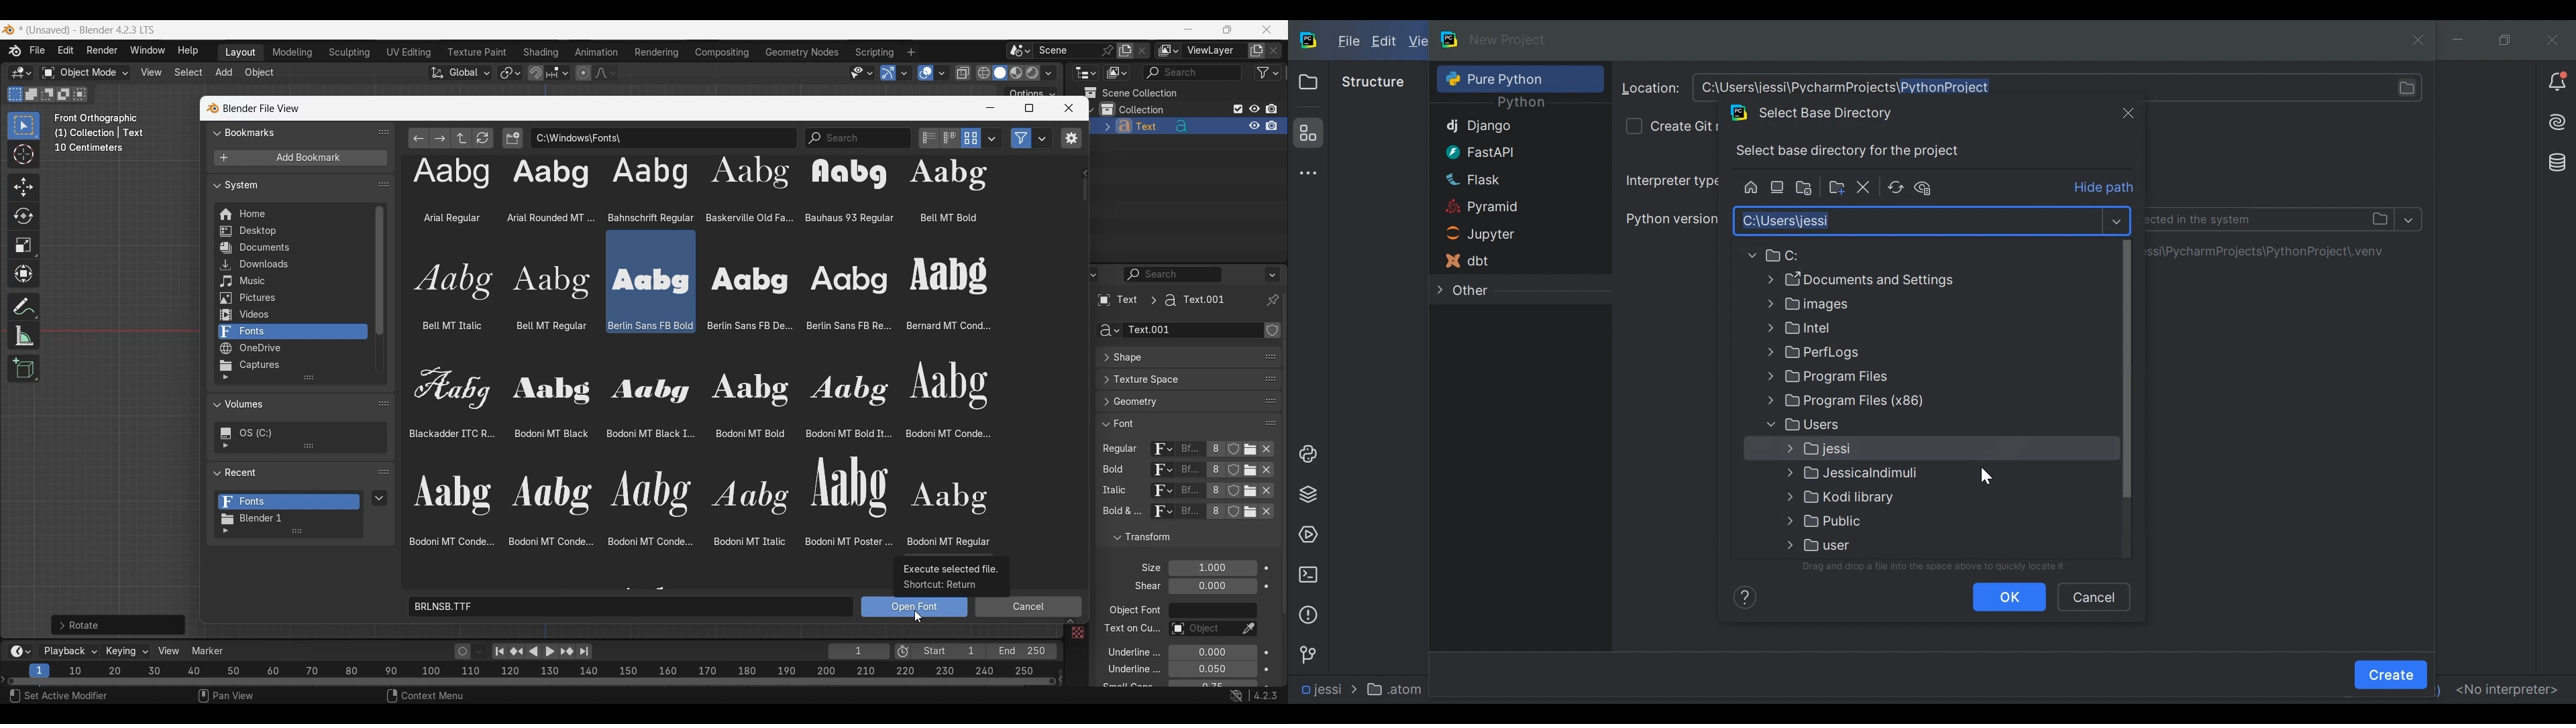 The image size is (2576, 728). I want to click on OneDrive folder, so click(291, 349).